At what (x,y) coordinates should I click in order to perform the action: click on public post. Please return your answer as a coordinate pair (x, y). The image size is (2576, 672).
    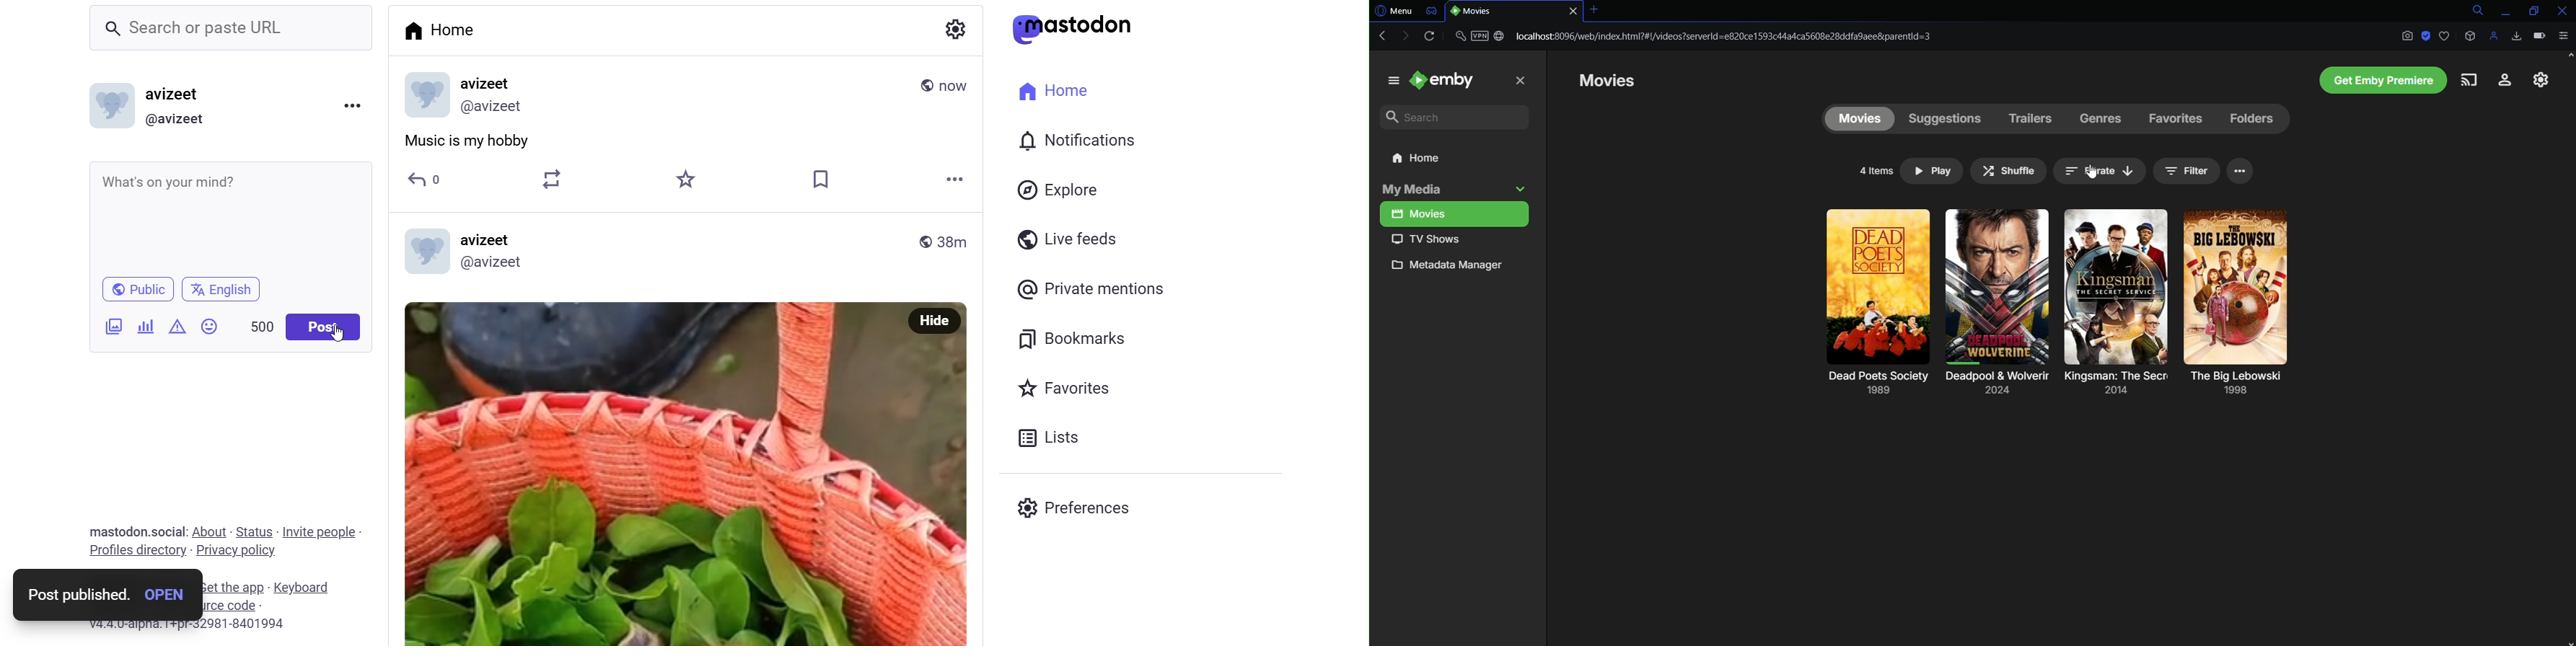
    Looking at the image, I should click on (915, 242).